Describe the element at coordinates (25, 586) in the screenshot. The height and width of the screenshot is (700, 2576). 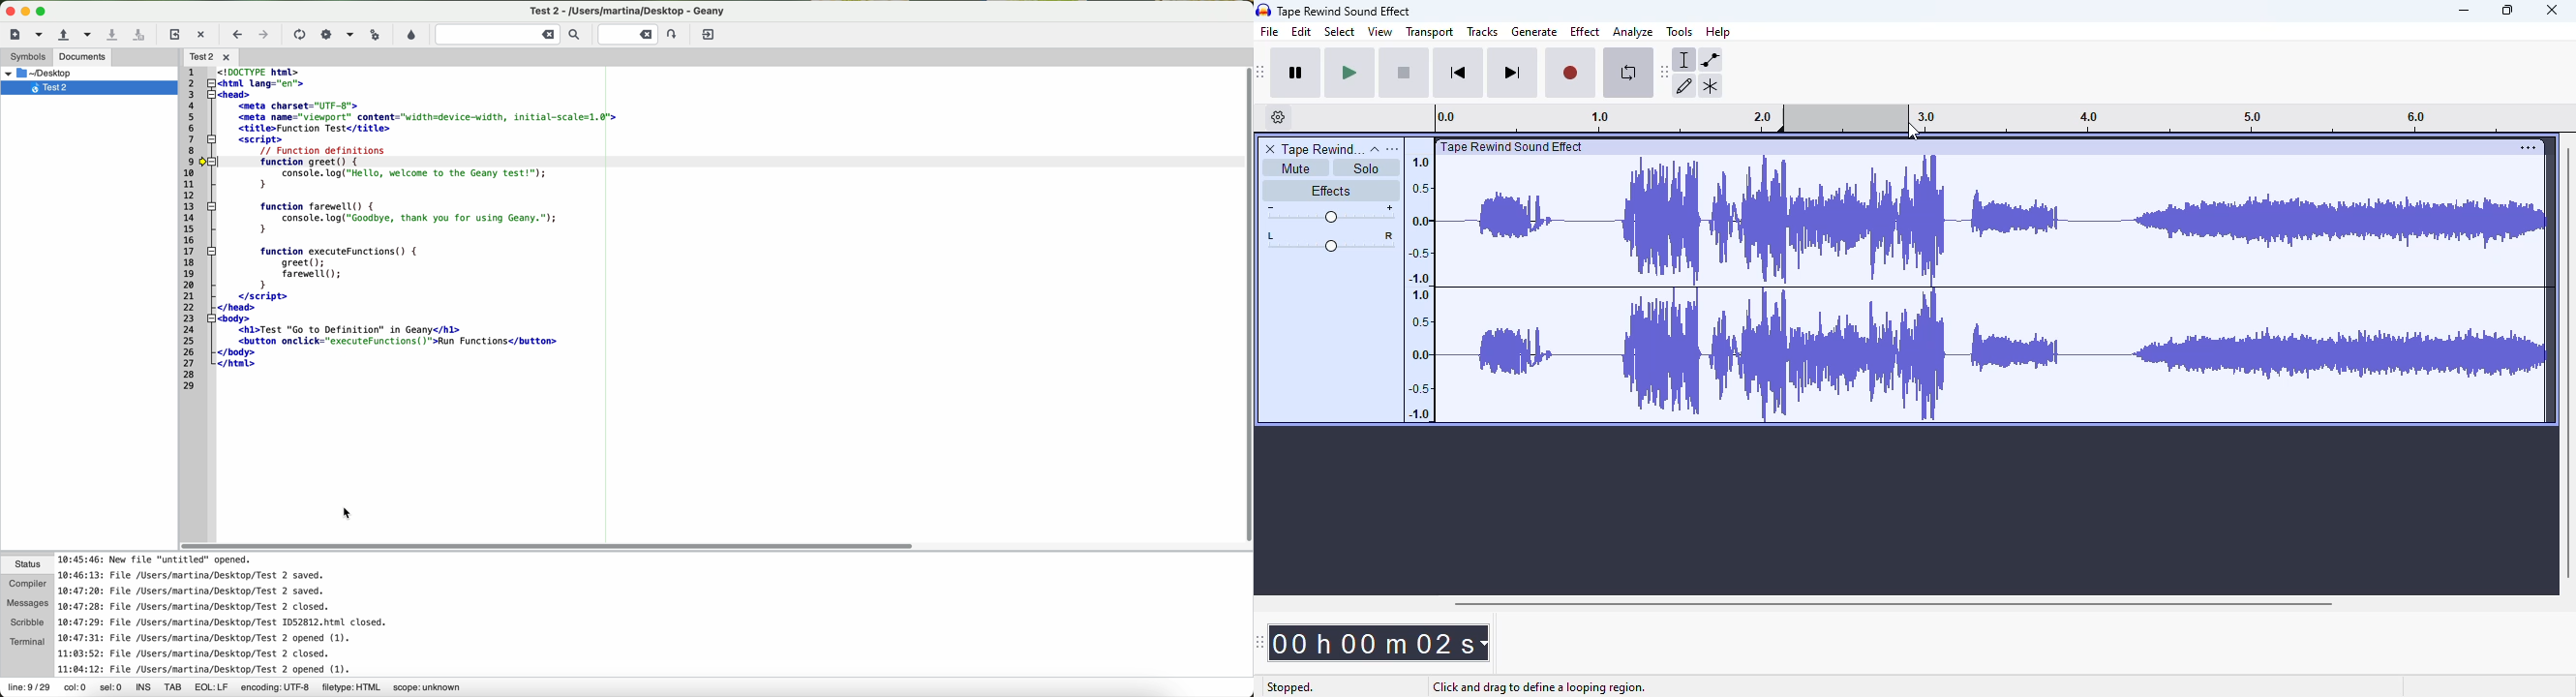
I see `compiler` at that location.